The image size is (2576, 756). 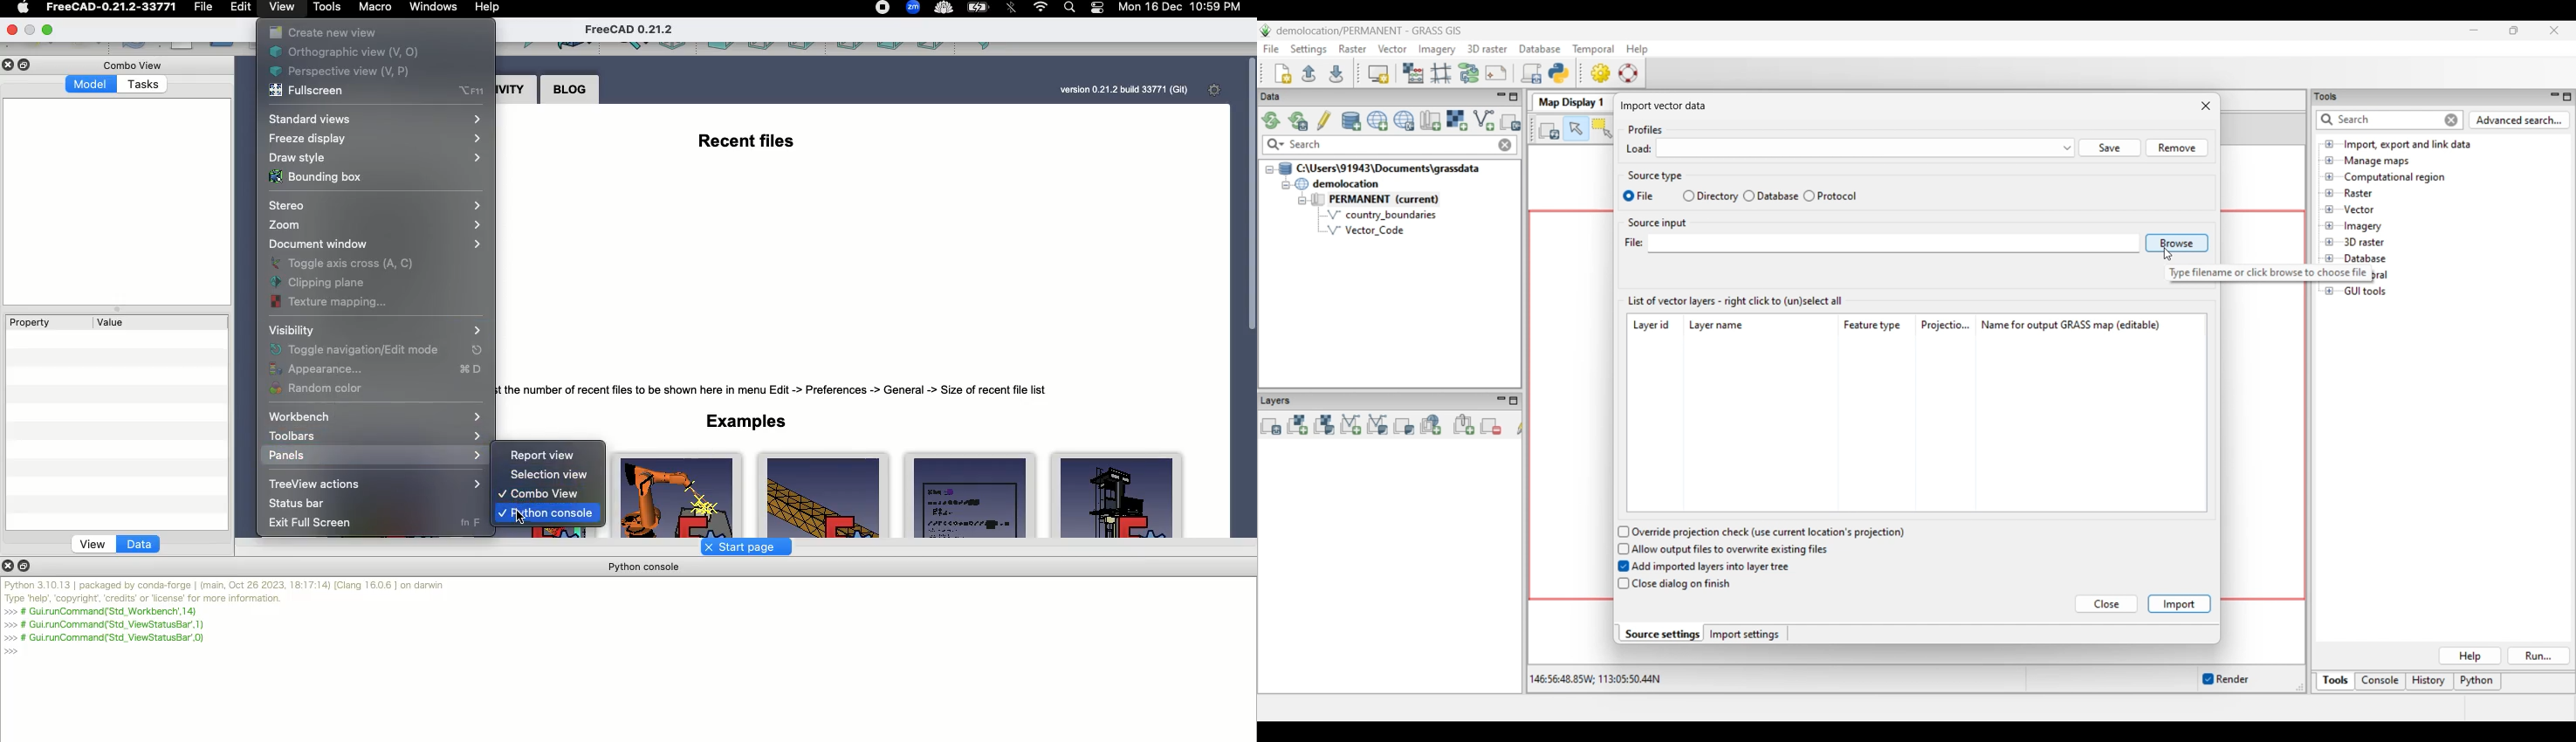 What do you see at coordinates (145, 86) in the screenshot?
I see `Tasks` at bounding box center [145, 86].